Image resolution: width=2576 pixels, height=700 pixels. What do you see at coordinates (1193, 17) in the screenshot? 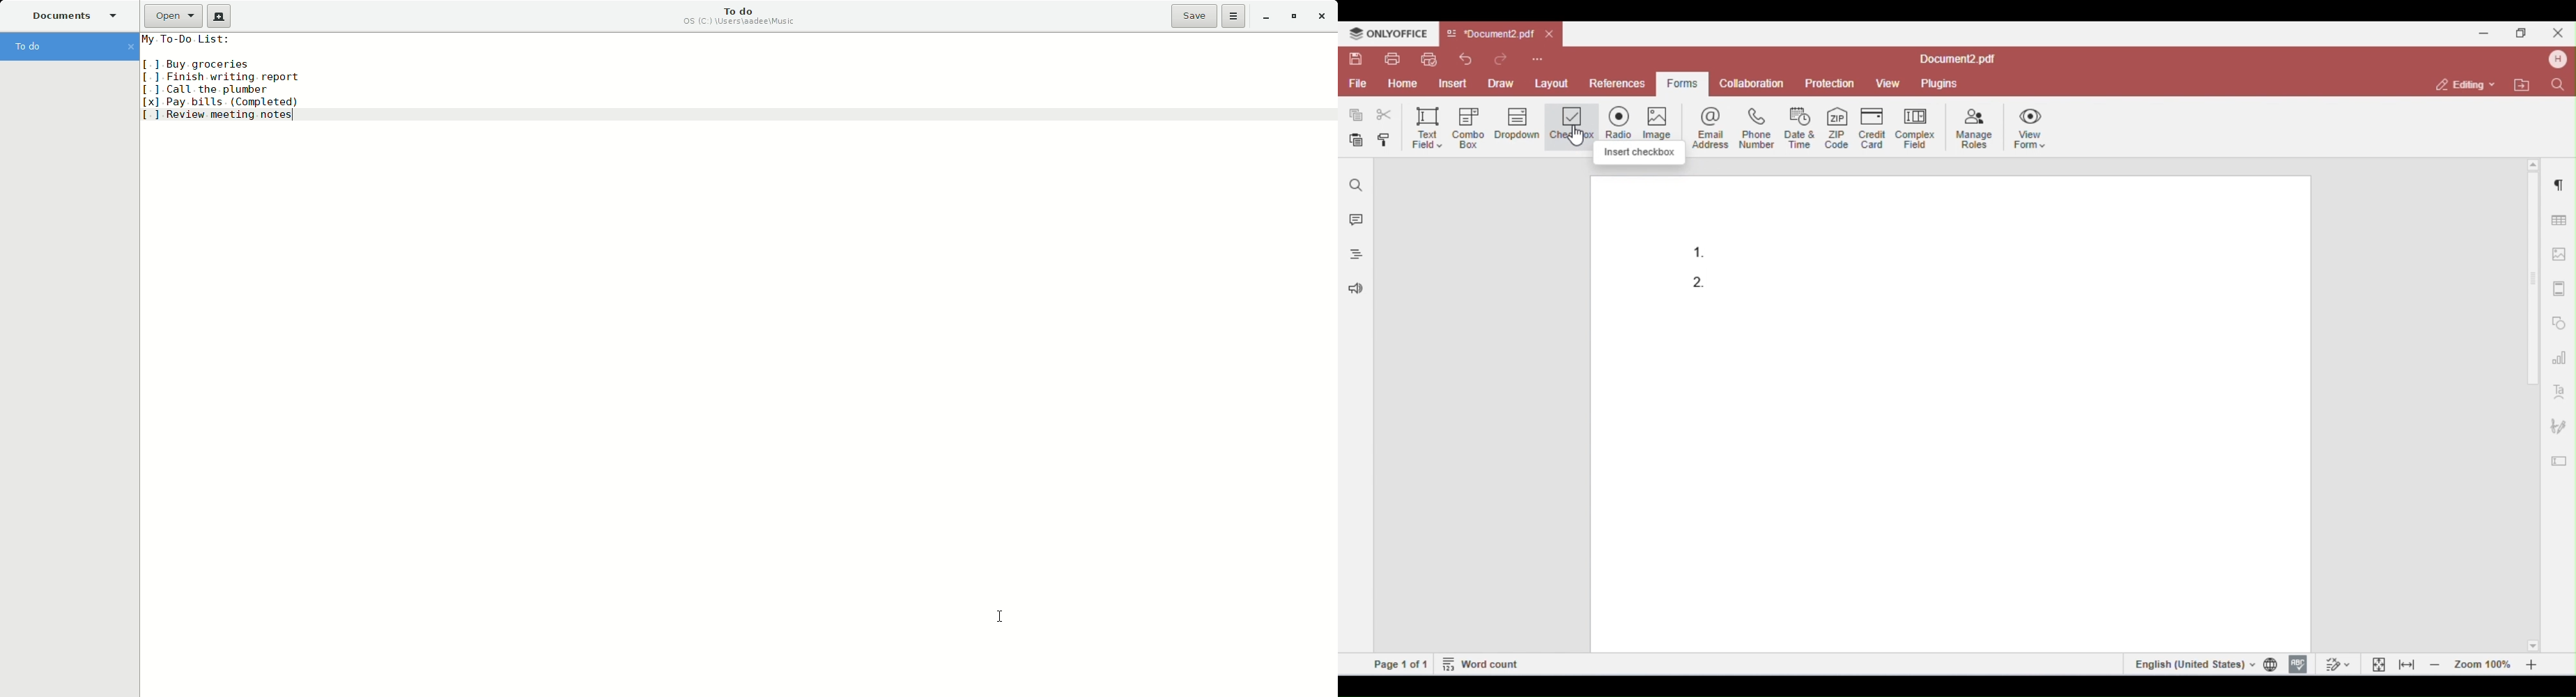
I see `Save` at bounding box center [1193, 17].